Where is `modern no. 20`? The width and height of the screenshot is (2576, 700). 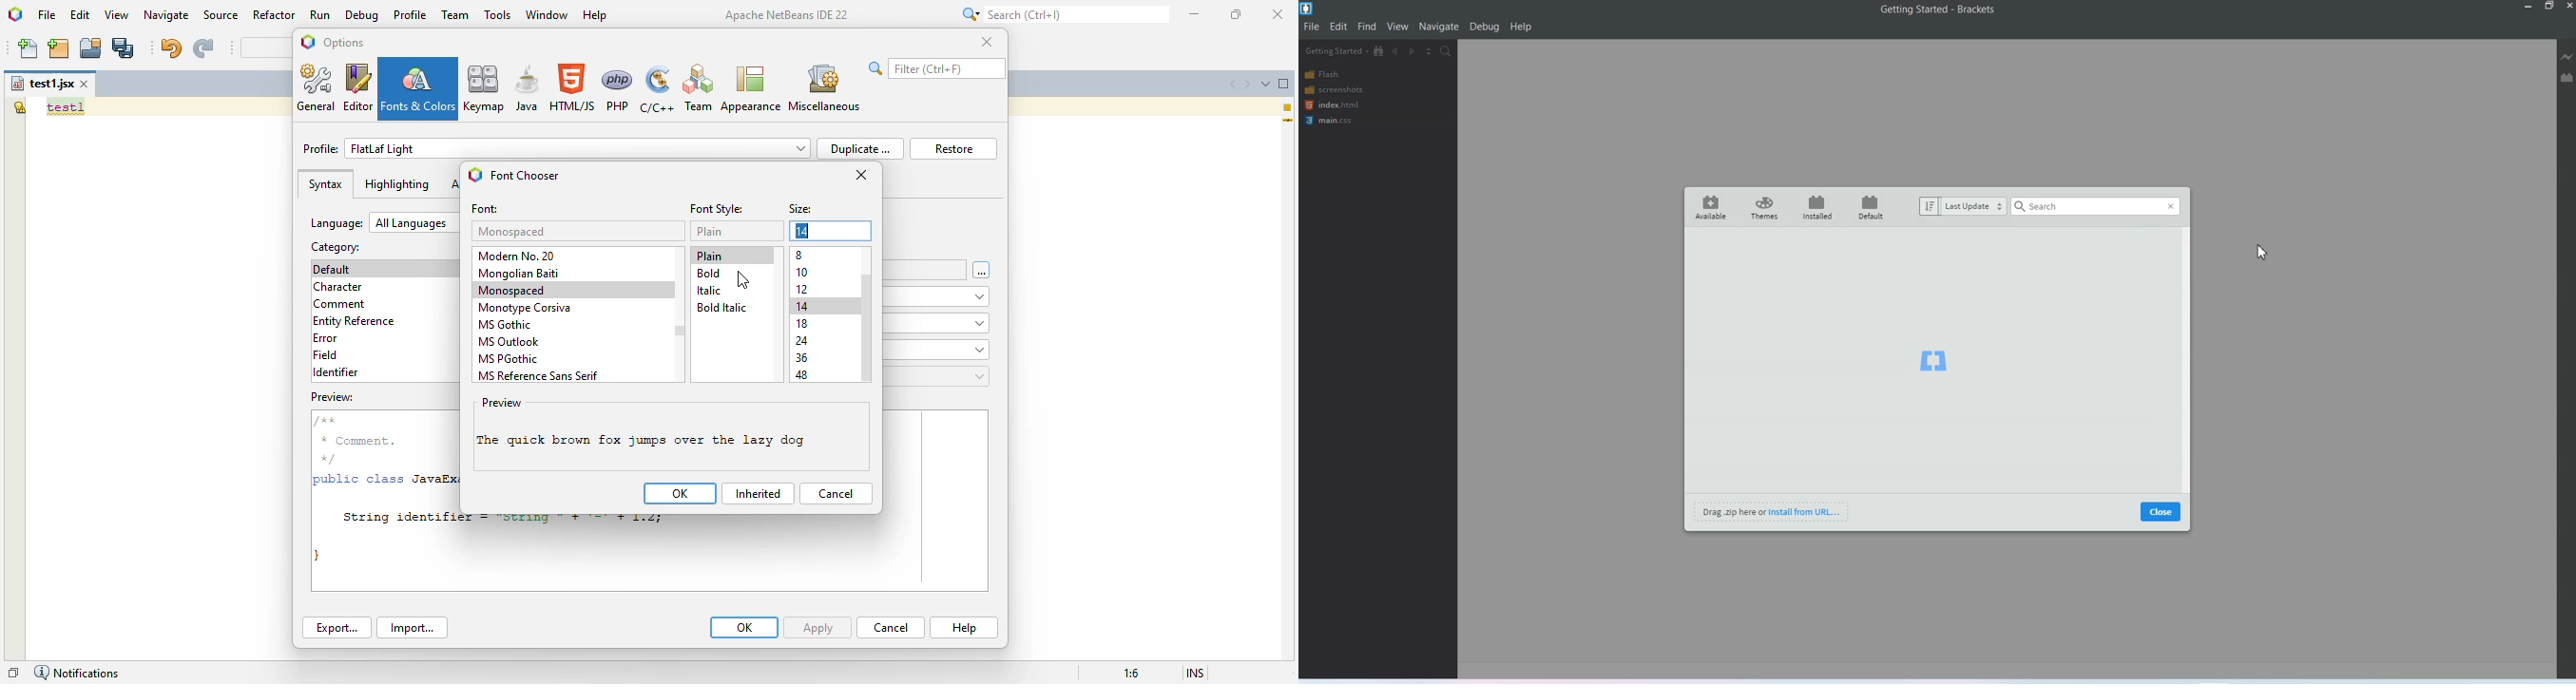 modern no. 20 is located at coordinates (520, 255).